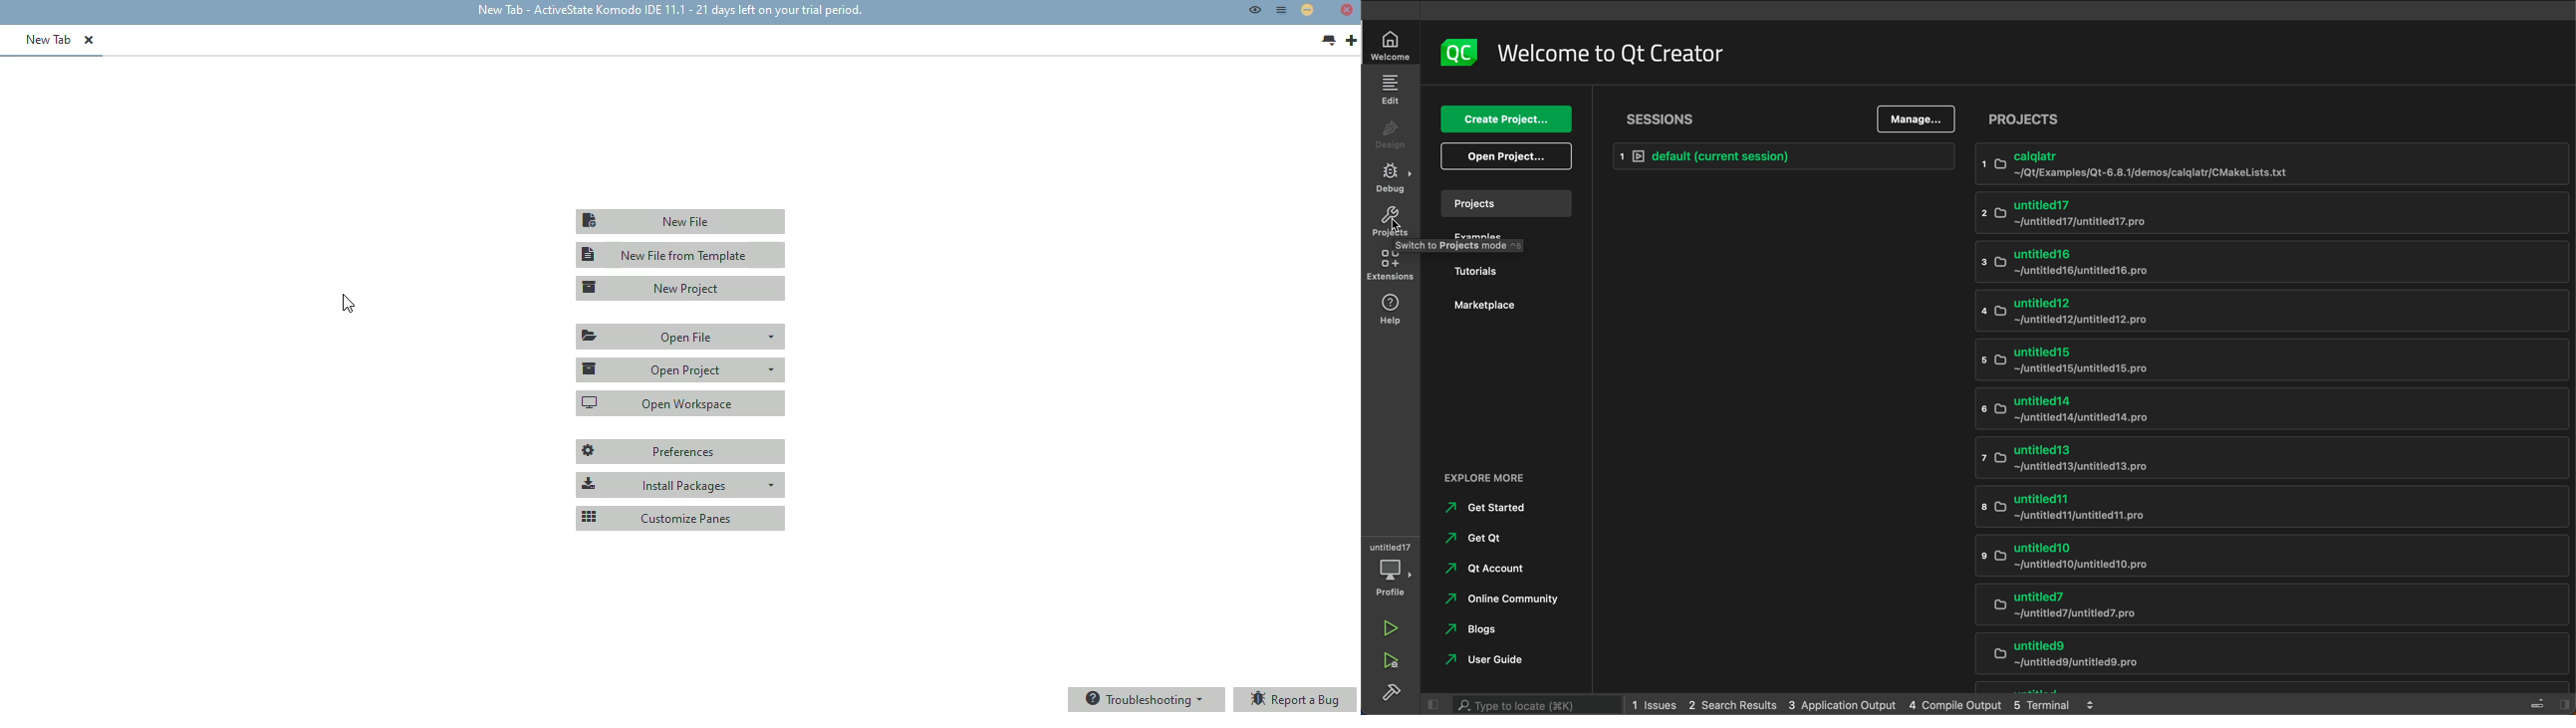 This screenshot has height=728, width=2576. I want to click on close tab, so click(89, 40).